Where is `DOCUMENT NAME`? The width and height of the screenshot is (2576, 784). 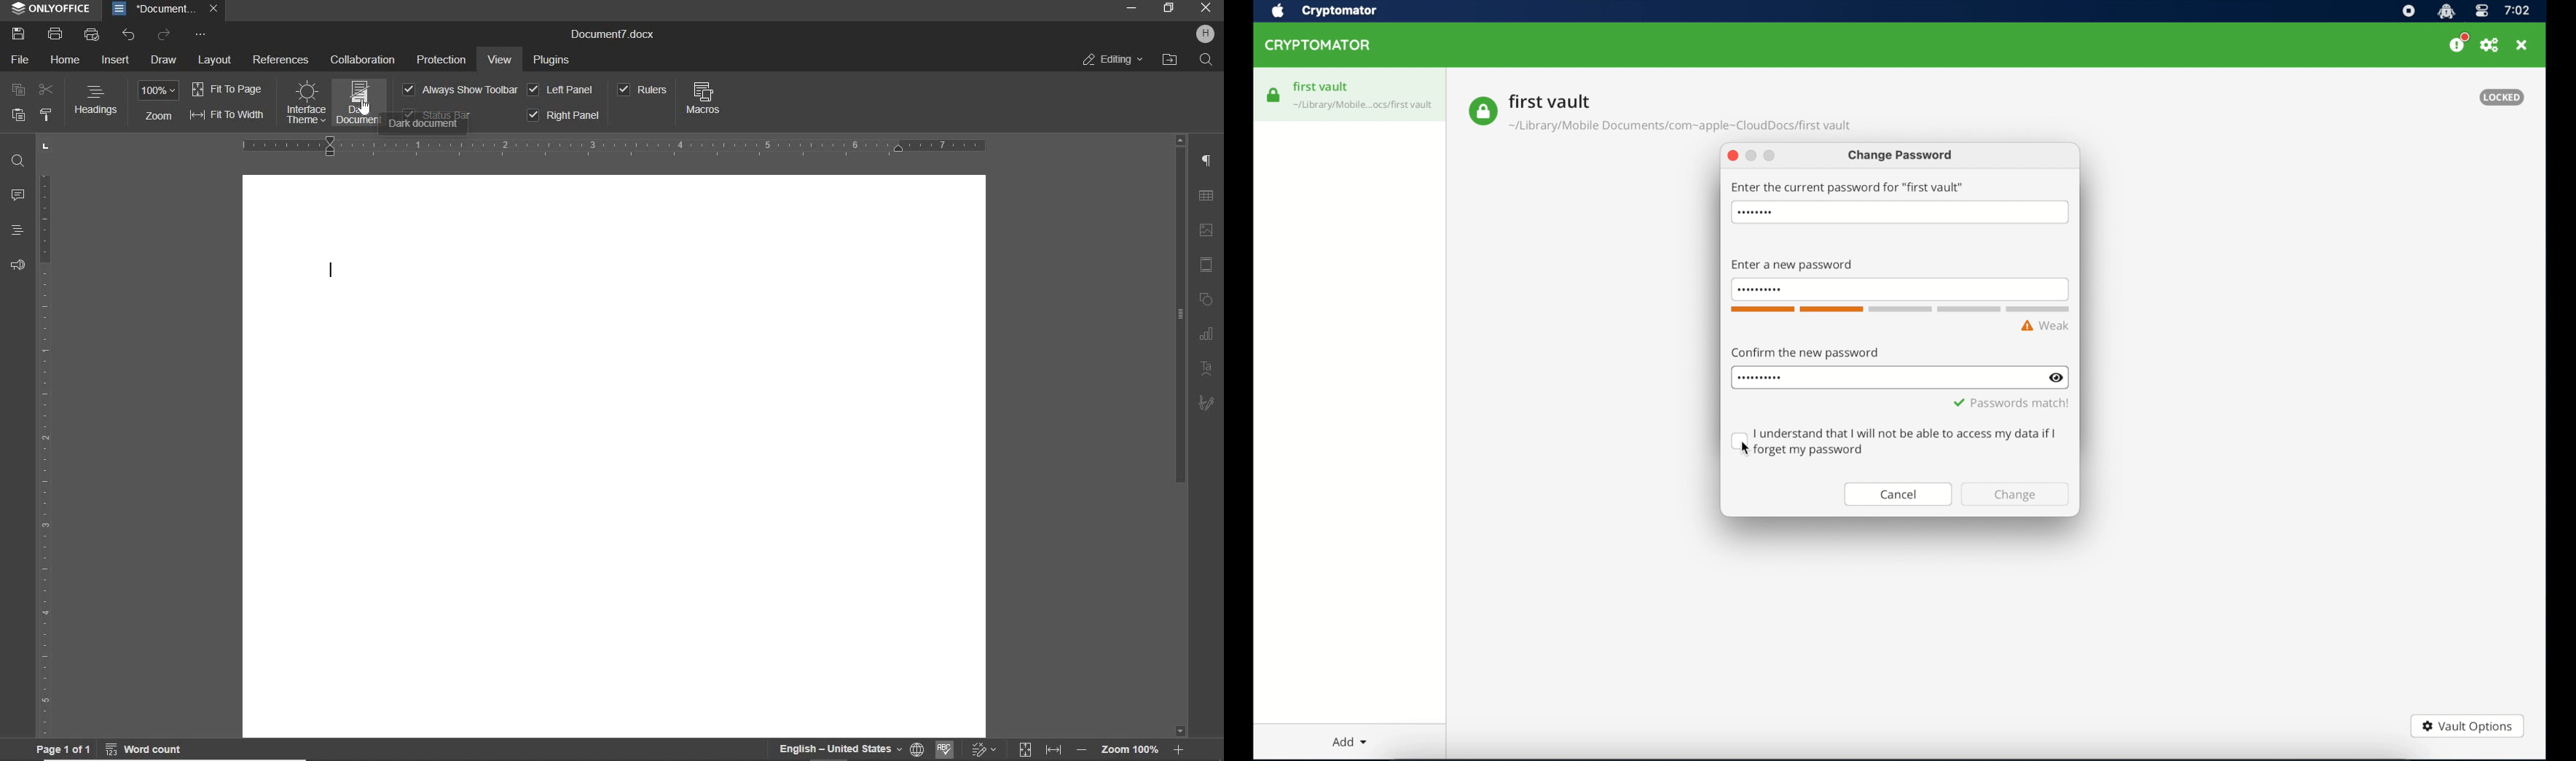
DOCUMENT NAME is located at coordinates (613, 34).